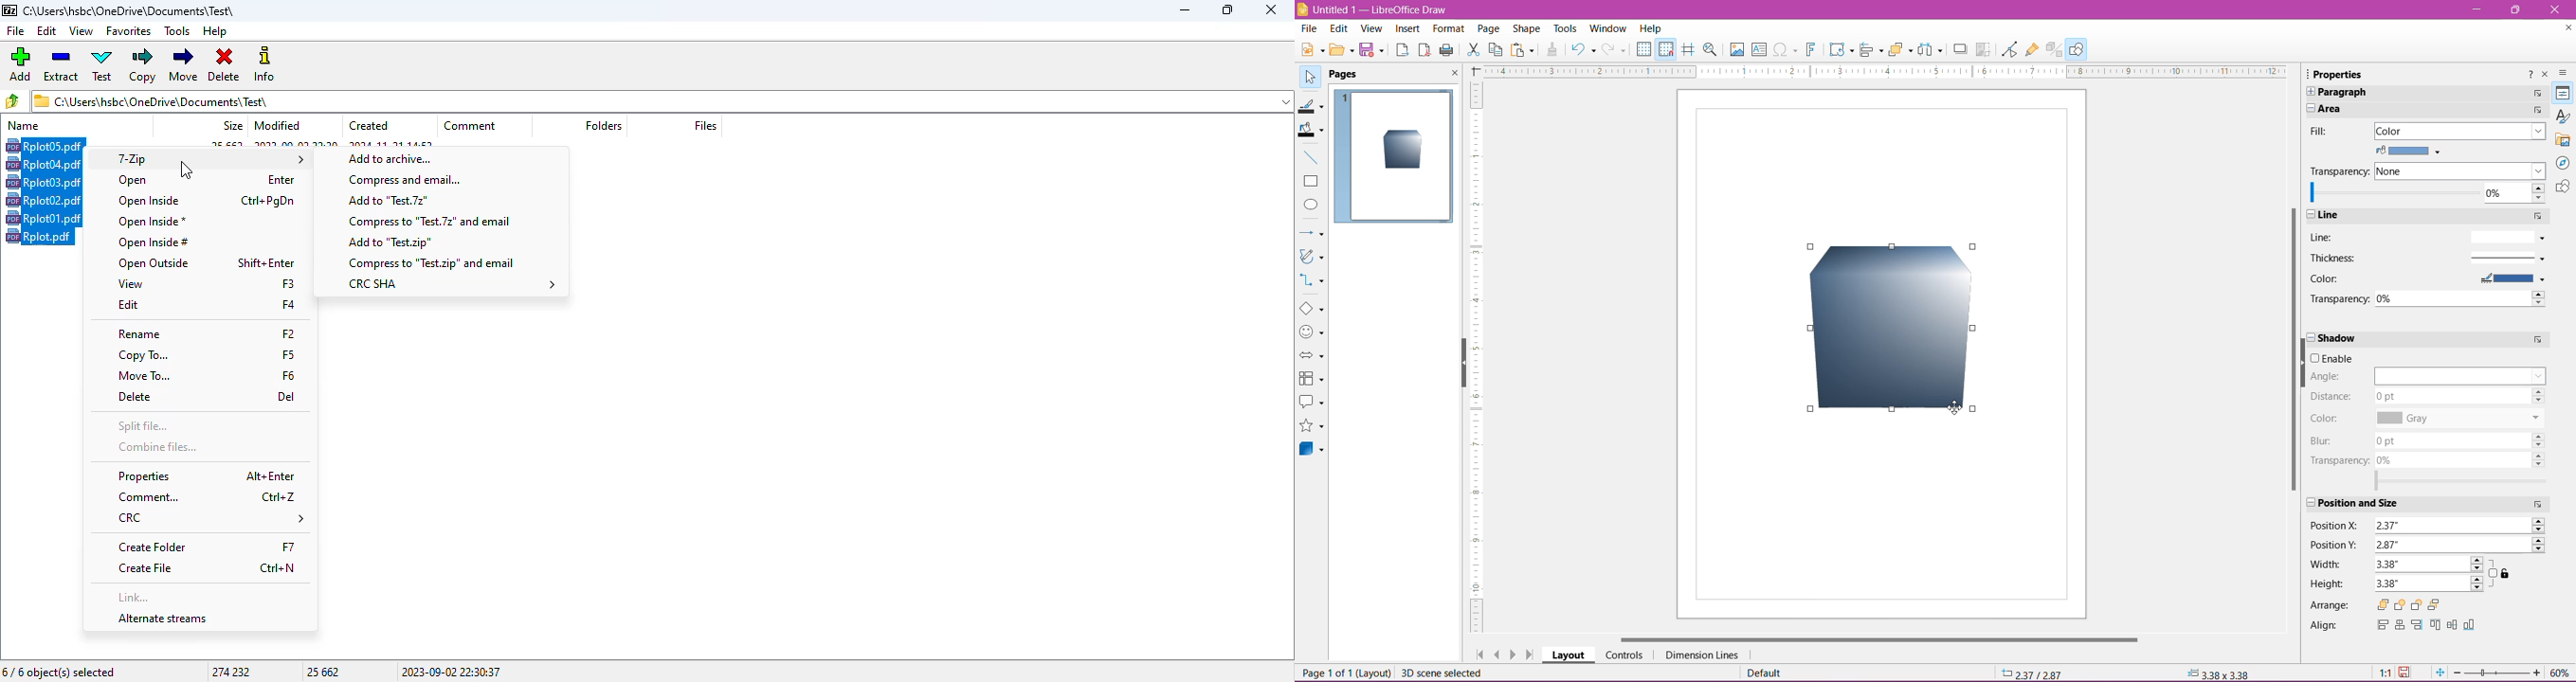 Image resolution: width=2576 pixels, height=700 pixels. Describe the element at coordinates (47, 31) in the screenshot. I see `edit` at that location.